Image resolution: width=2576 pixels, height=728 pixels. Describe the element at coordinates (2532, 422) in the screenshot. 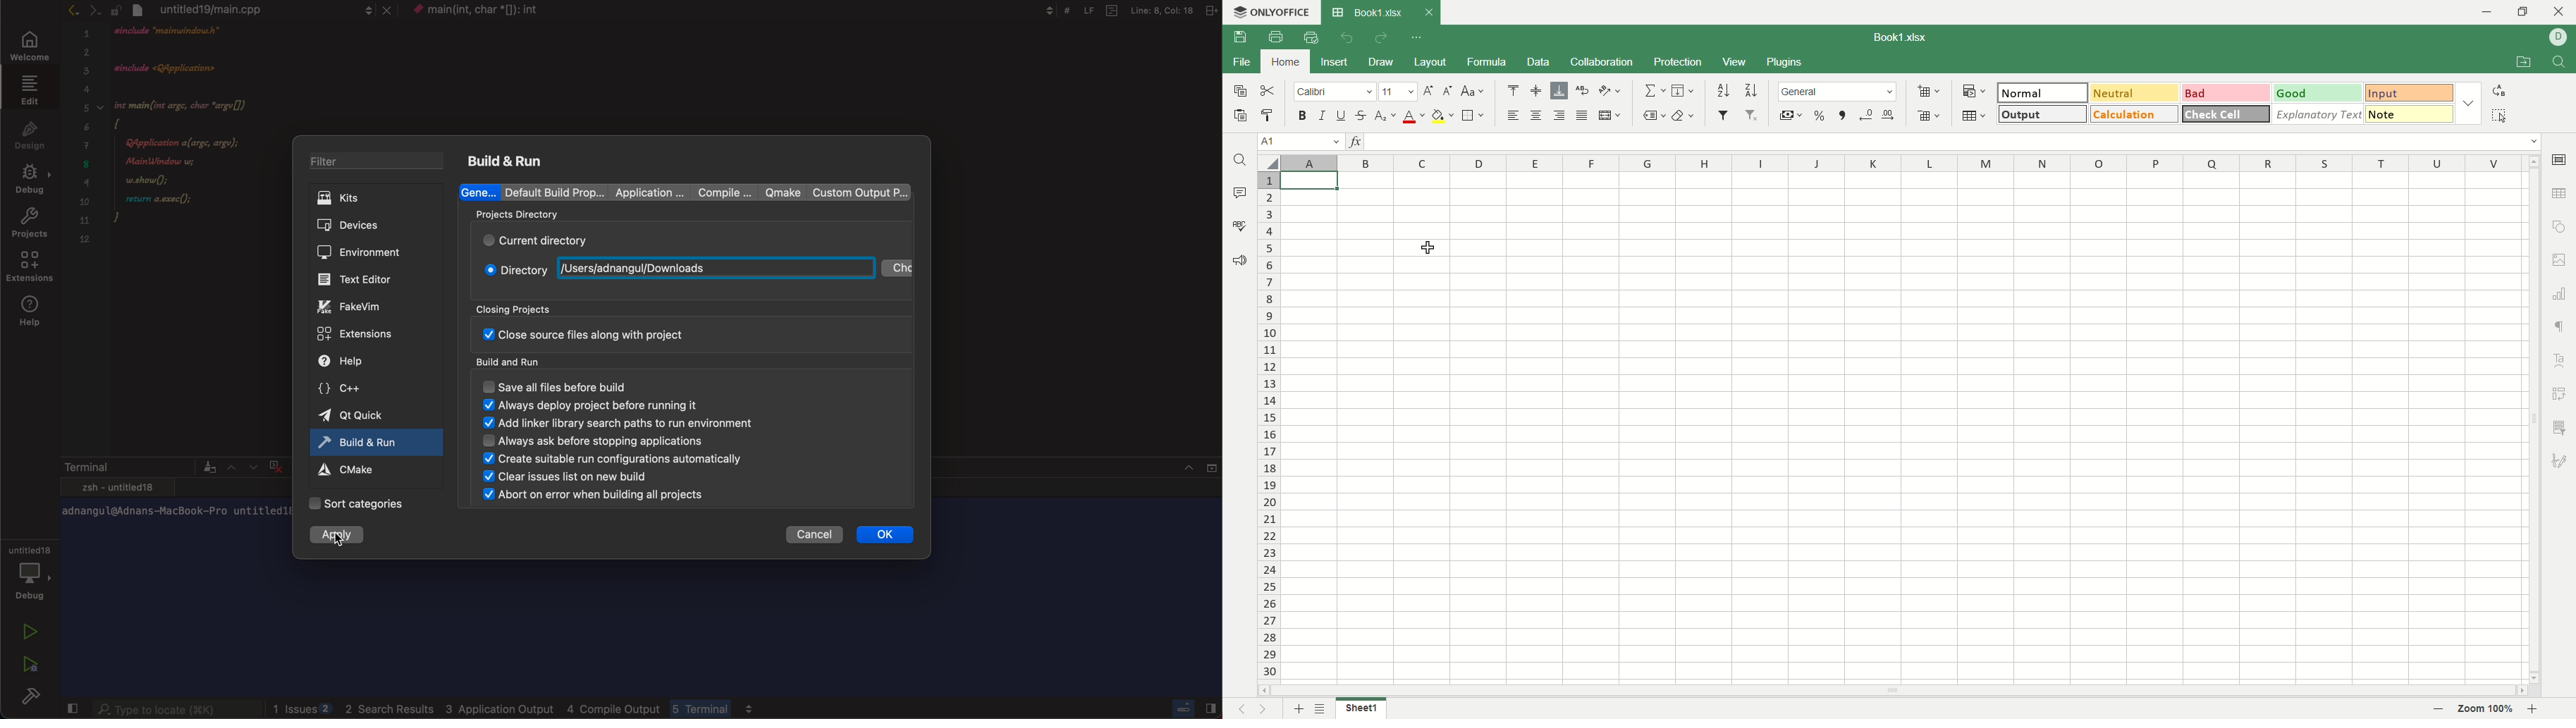

I see `vertical scroll bar` at that location.